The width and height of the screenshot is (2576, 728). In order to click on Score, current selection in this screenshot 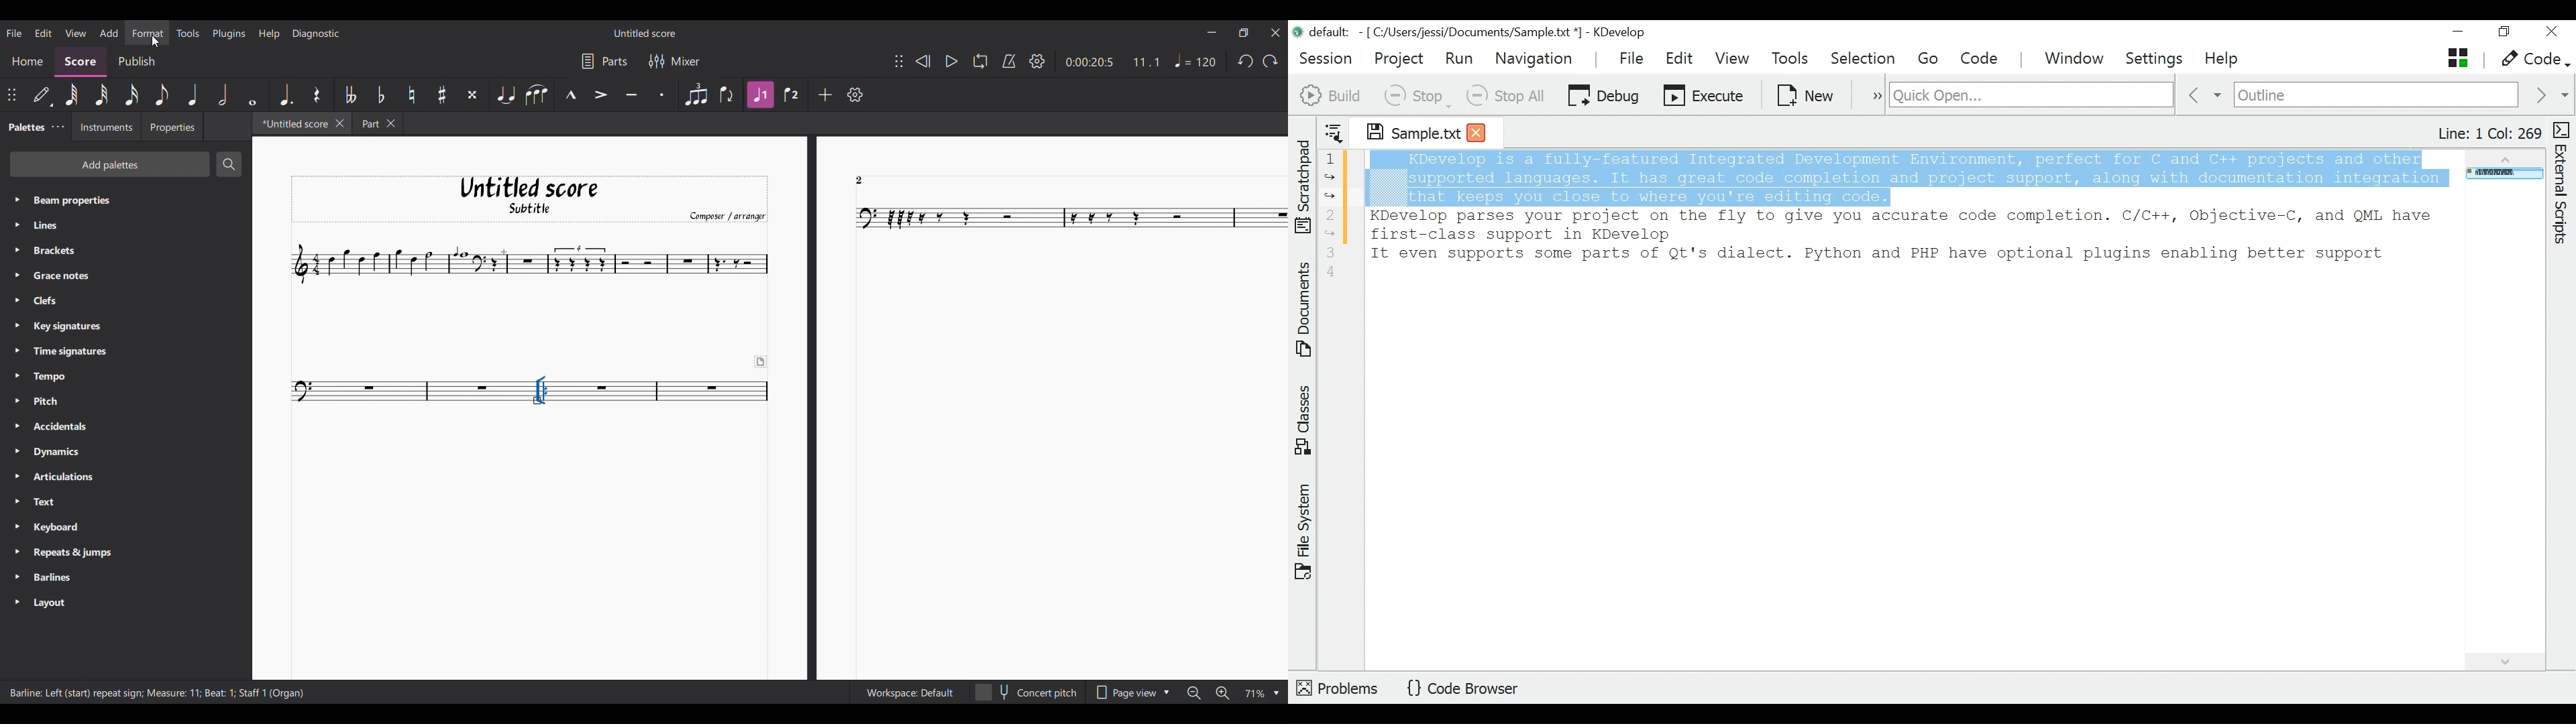, I will do `click(80, 62)`.